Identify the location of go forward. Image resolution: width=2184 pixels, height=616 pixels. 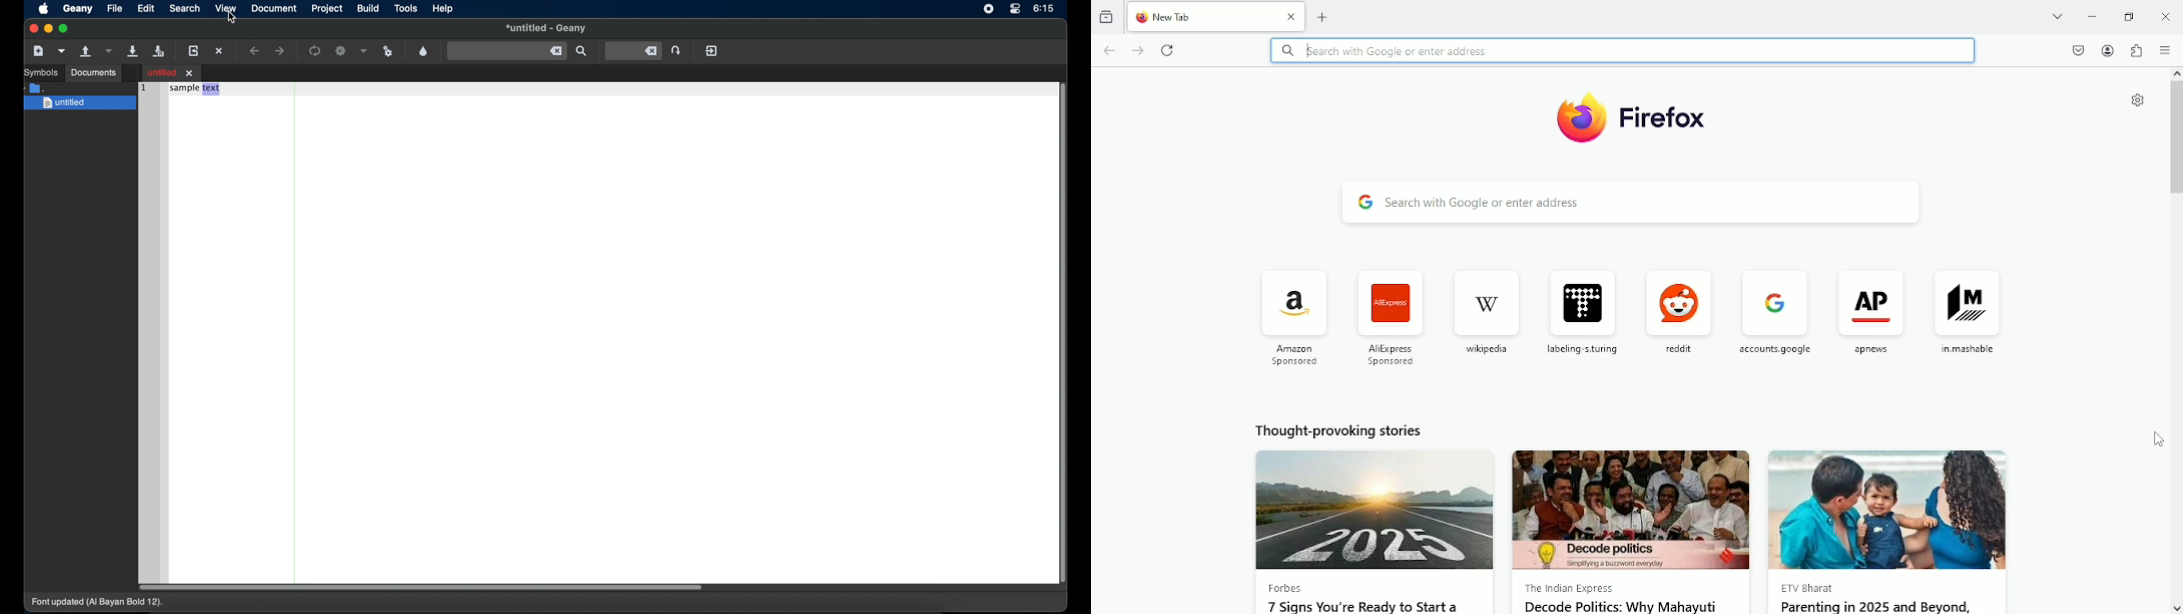
(1137, 50).